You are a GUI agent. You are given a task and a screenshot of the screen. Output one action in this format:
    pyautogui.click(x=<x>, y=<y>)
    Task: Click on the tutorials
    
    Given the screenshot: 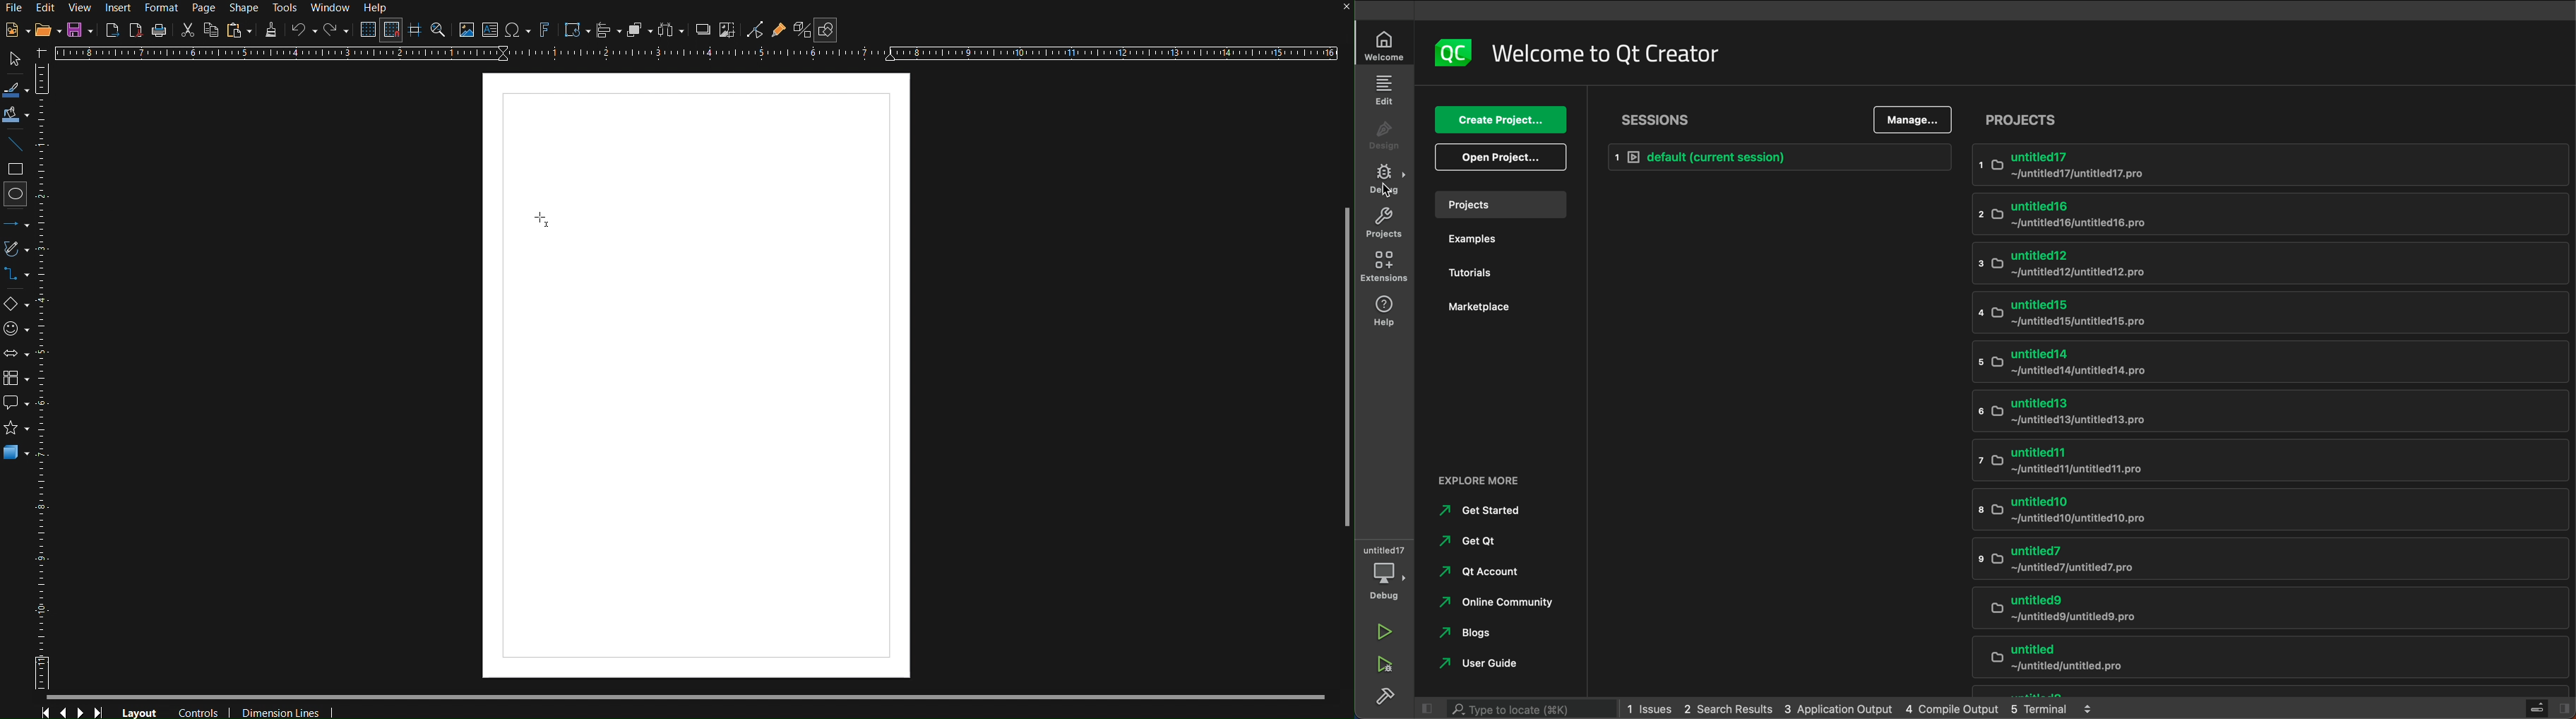 What is the action you would take?
    pyautogui.click(x=1504, y=273)
    